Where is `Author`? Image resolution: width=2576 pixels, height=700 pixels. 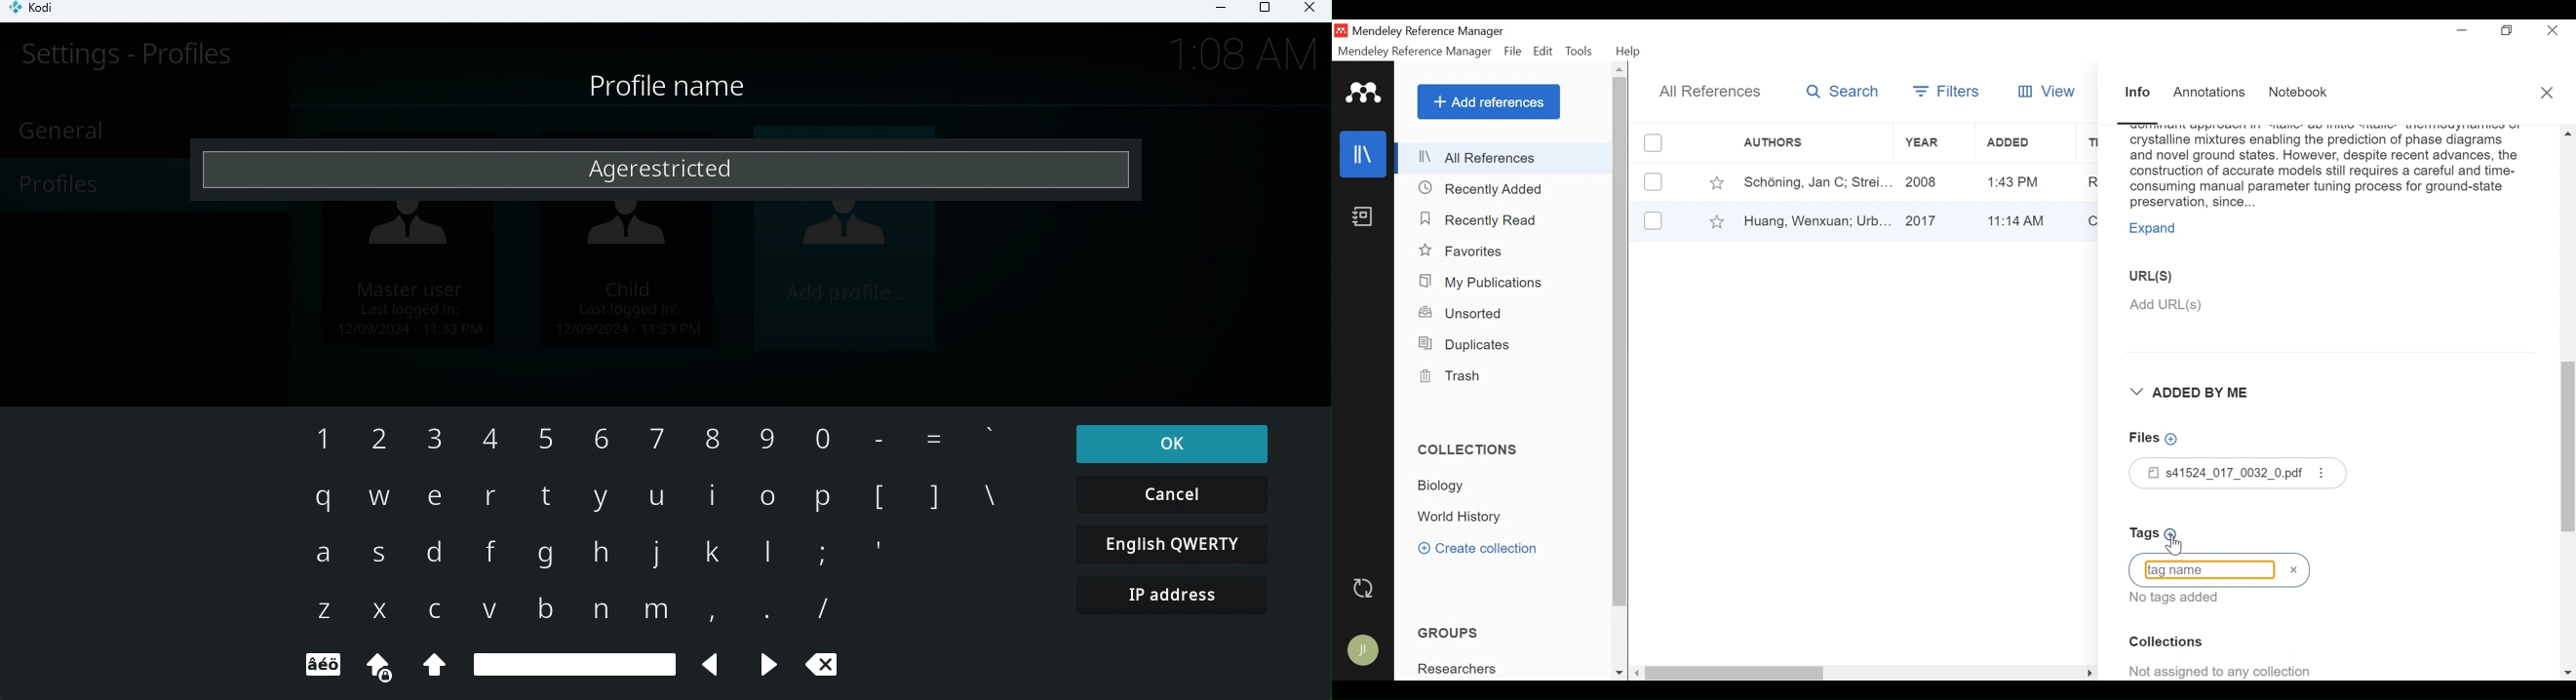
Author is located at coordinates (1812, 181).